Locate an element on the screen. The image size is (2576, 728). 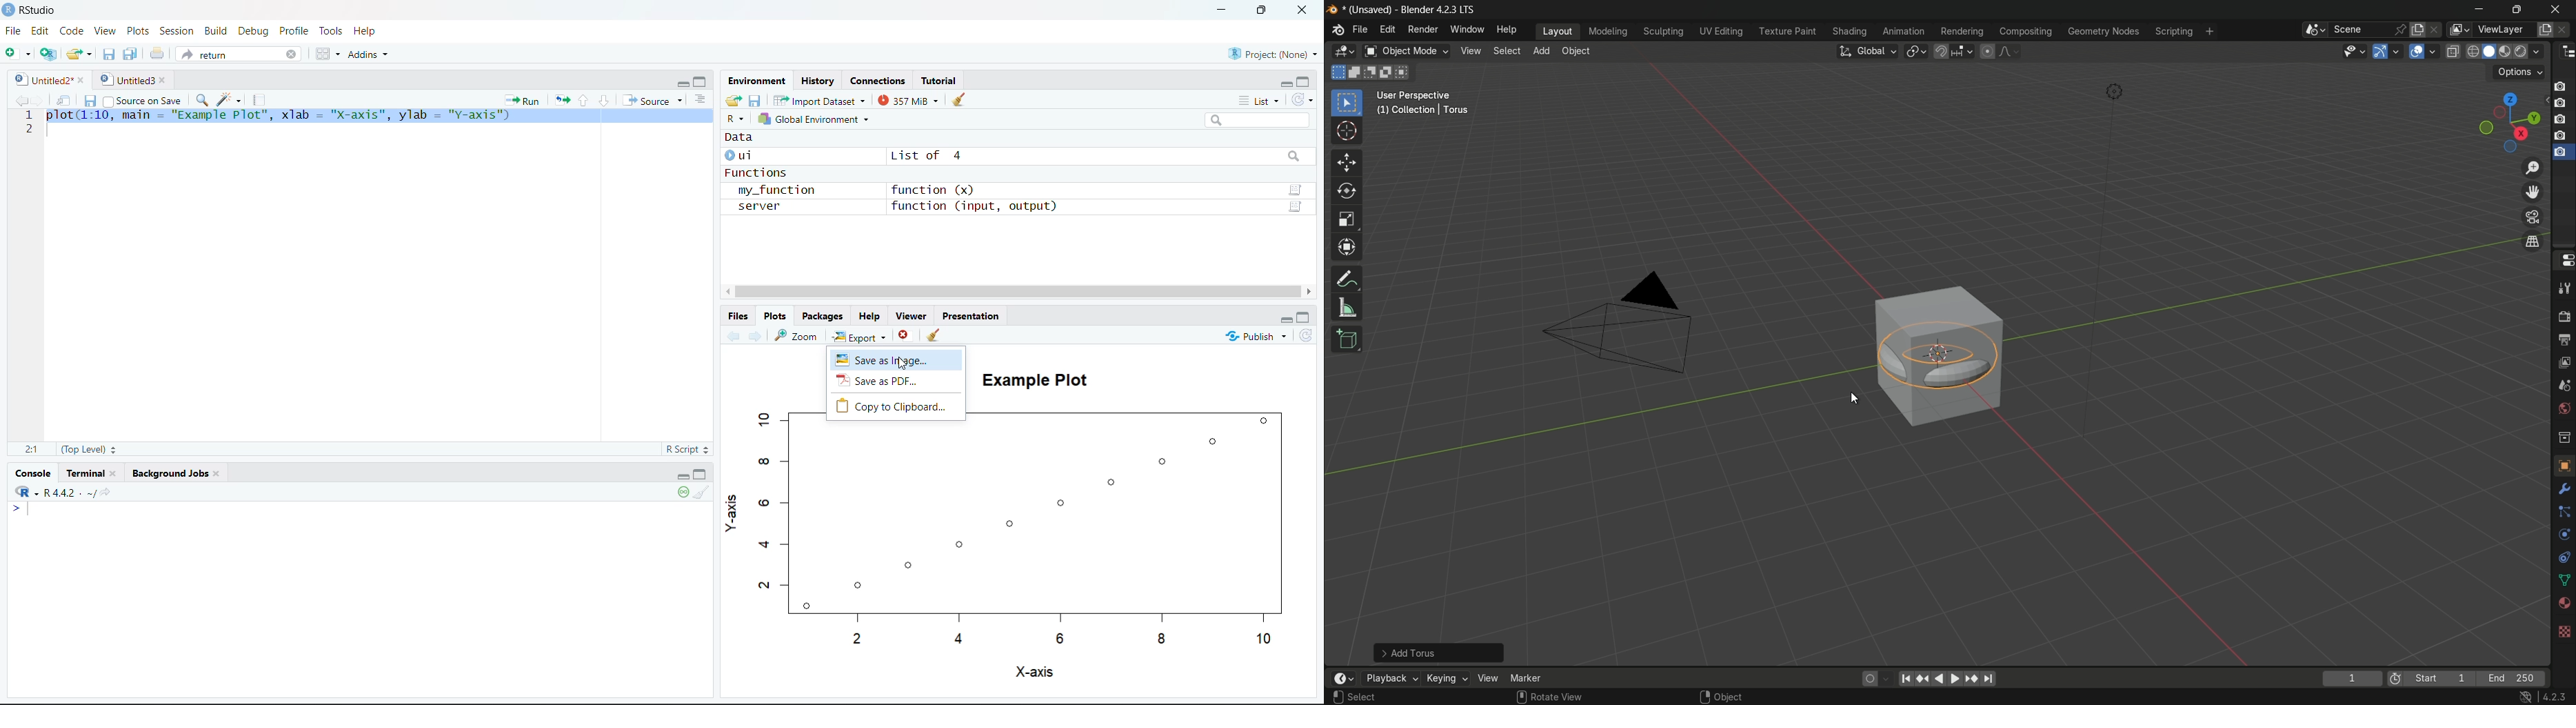
Profile is located at coordinates (296, 30).